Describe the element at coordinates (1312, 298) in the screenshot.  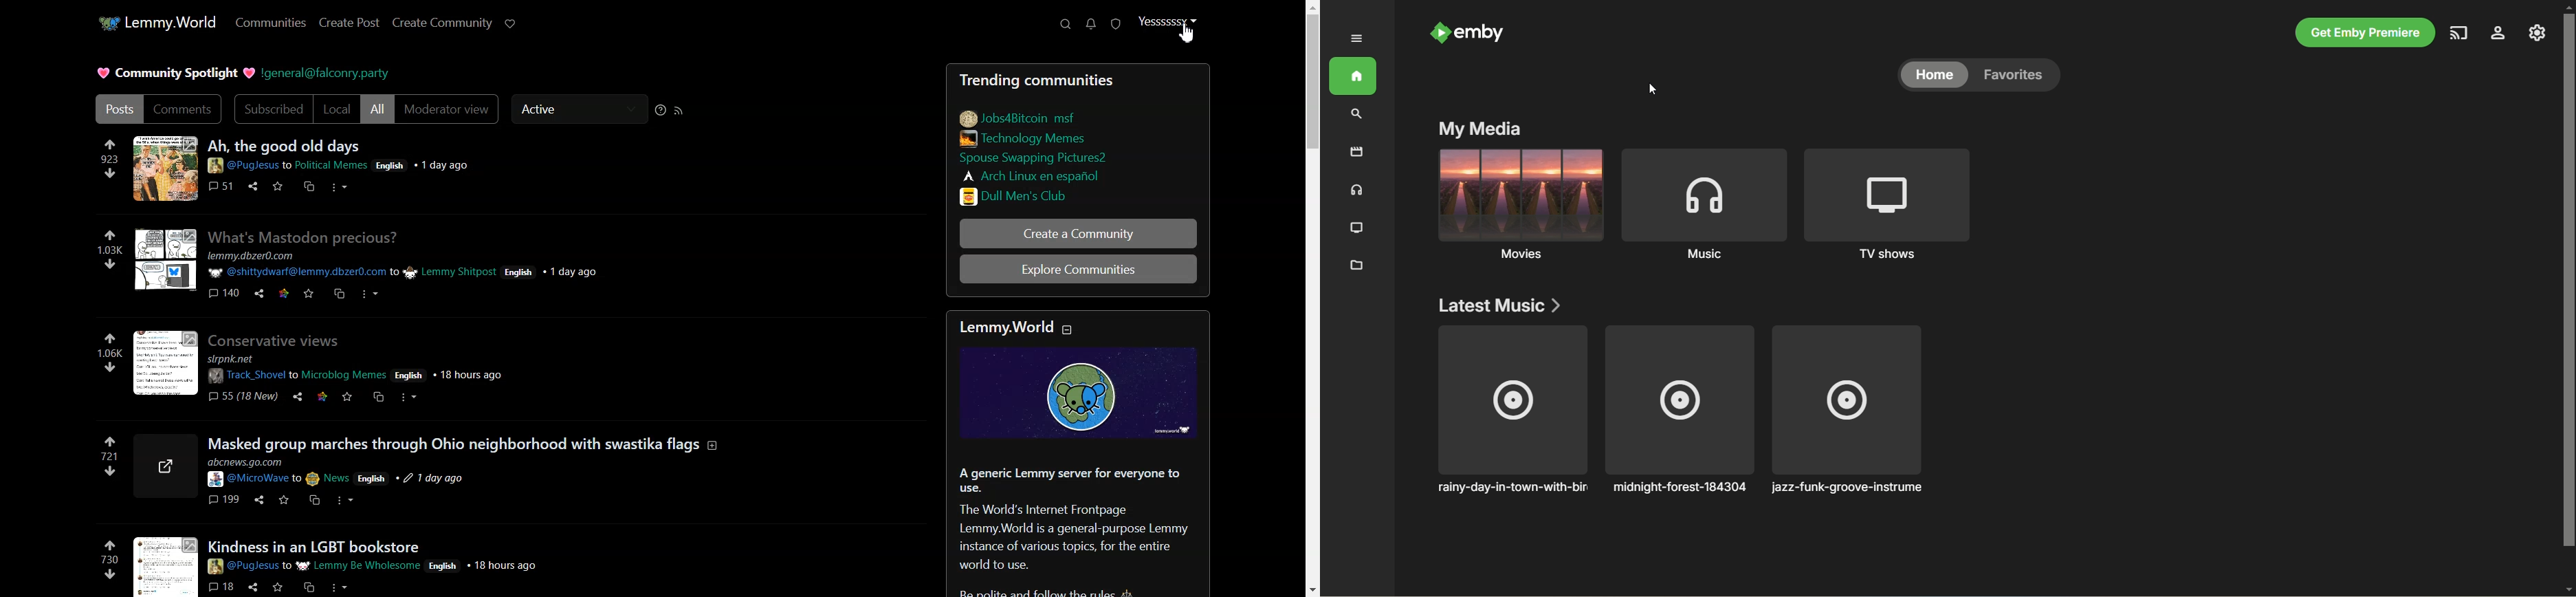
I see `Scroll bar` at that location.